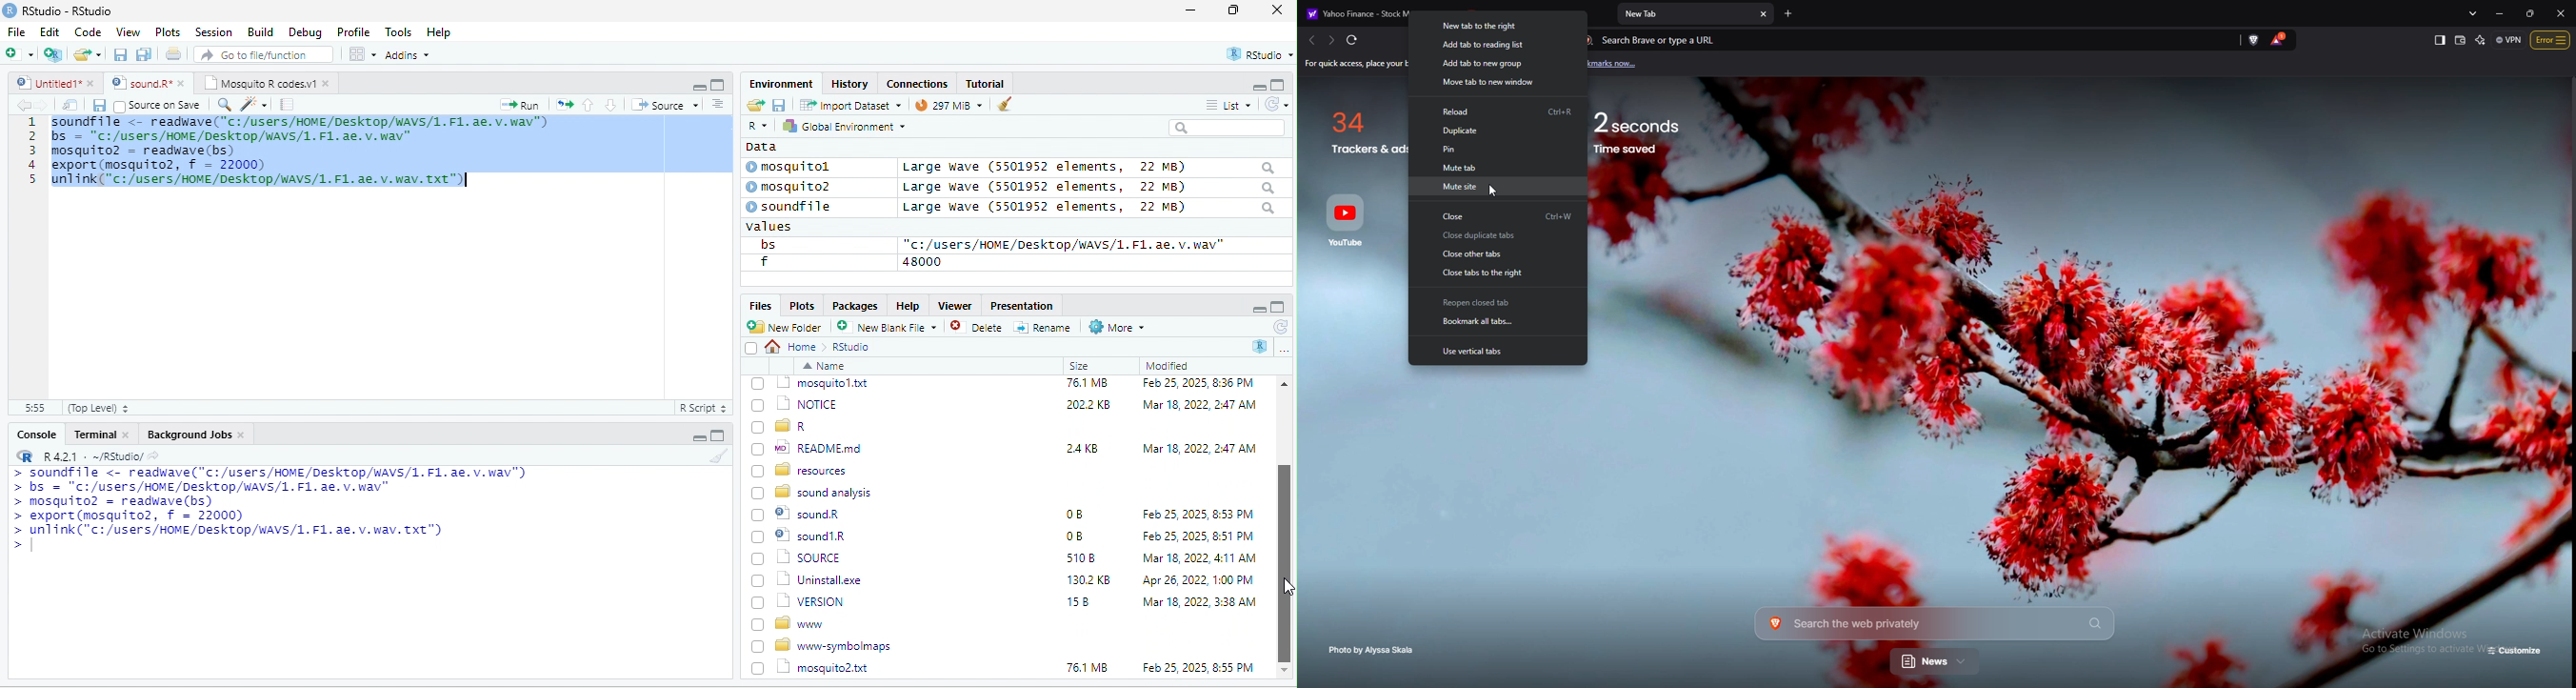  Describe the element at coordinates (1044, 327) in the screenshot. I see `=] Rename` at that location.